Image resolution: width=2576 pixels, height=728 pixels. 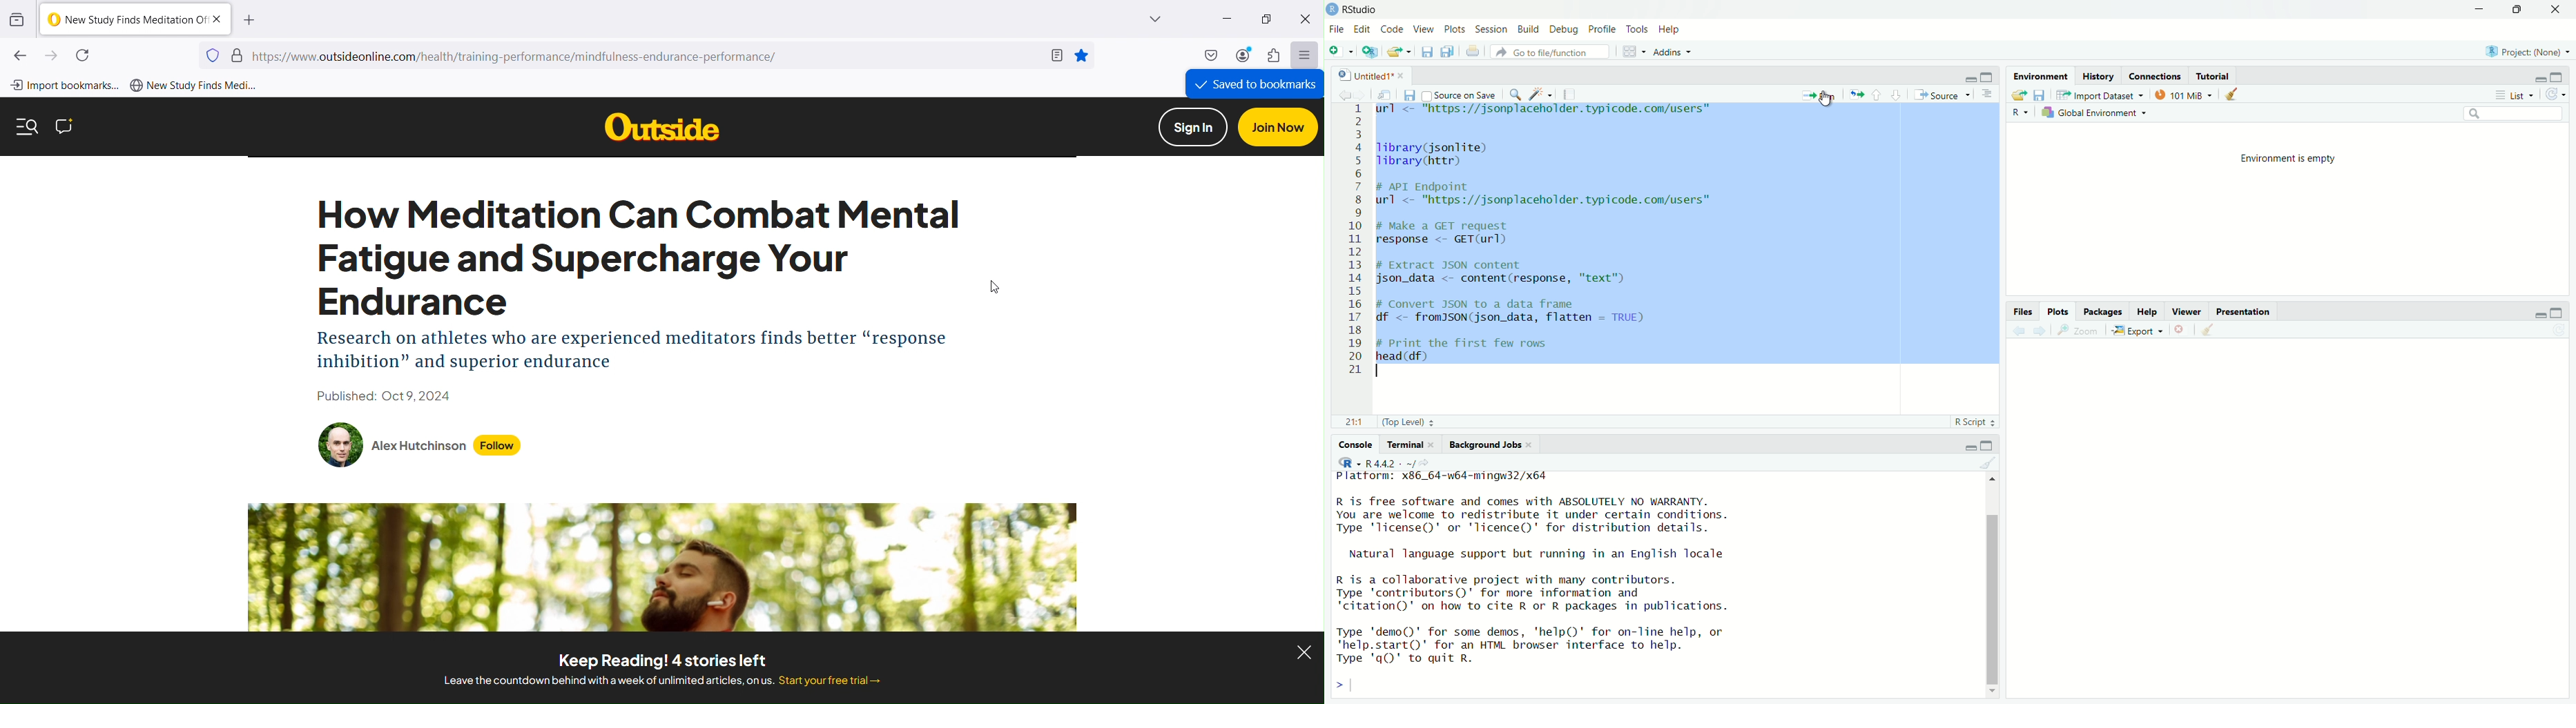 What do you see at coordinates (2482, 10) in the screenshot?
I see `Minimize` at bounding box center [2482, 10].